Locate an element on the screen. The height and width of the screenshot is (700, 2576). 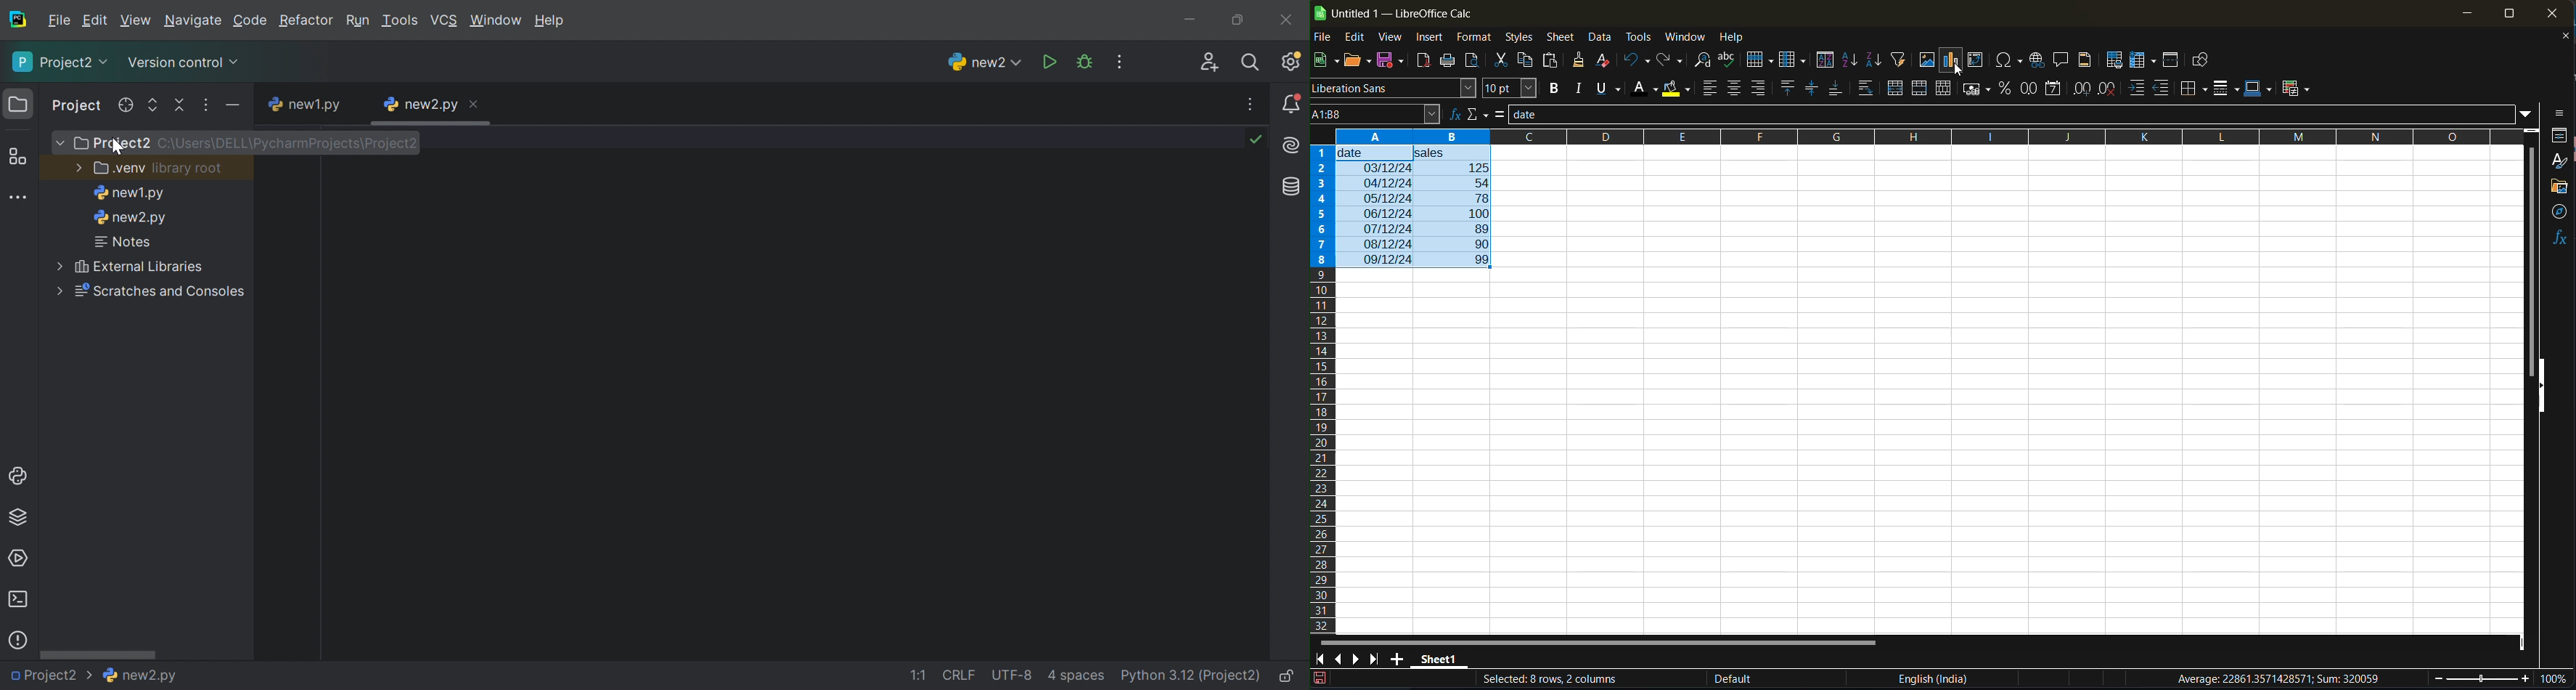
conditional is located at coordinates (2296, 89).